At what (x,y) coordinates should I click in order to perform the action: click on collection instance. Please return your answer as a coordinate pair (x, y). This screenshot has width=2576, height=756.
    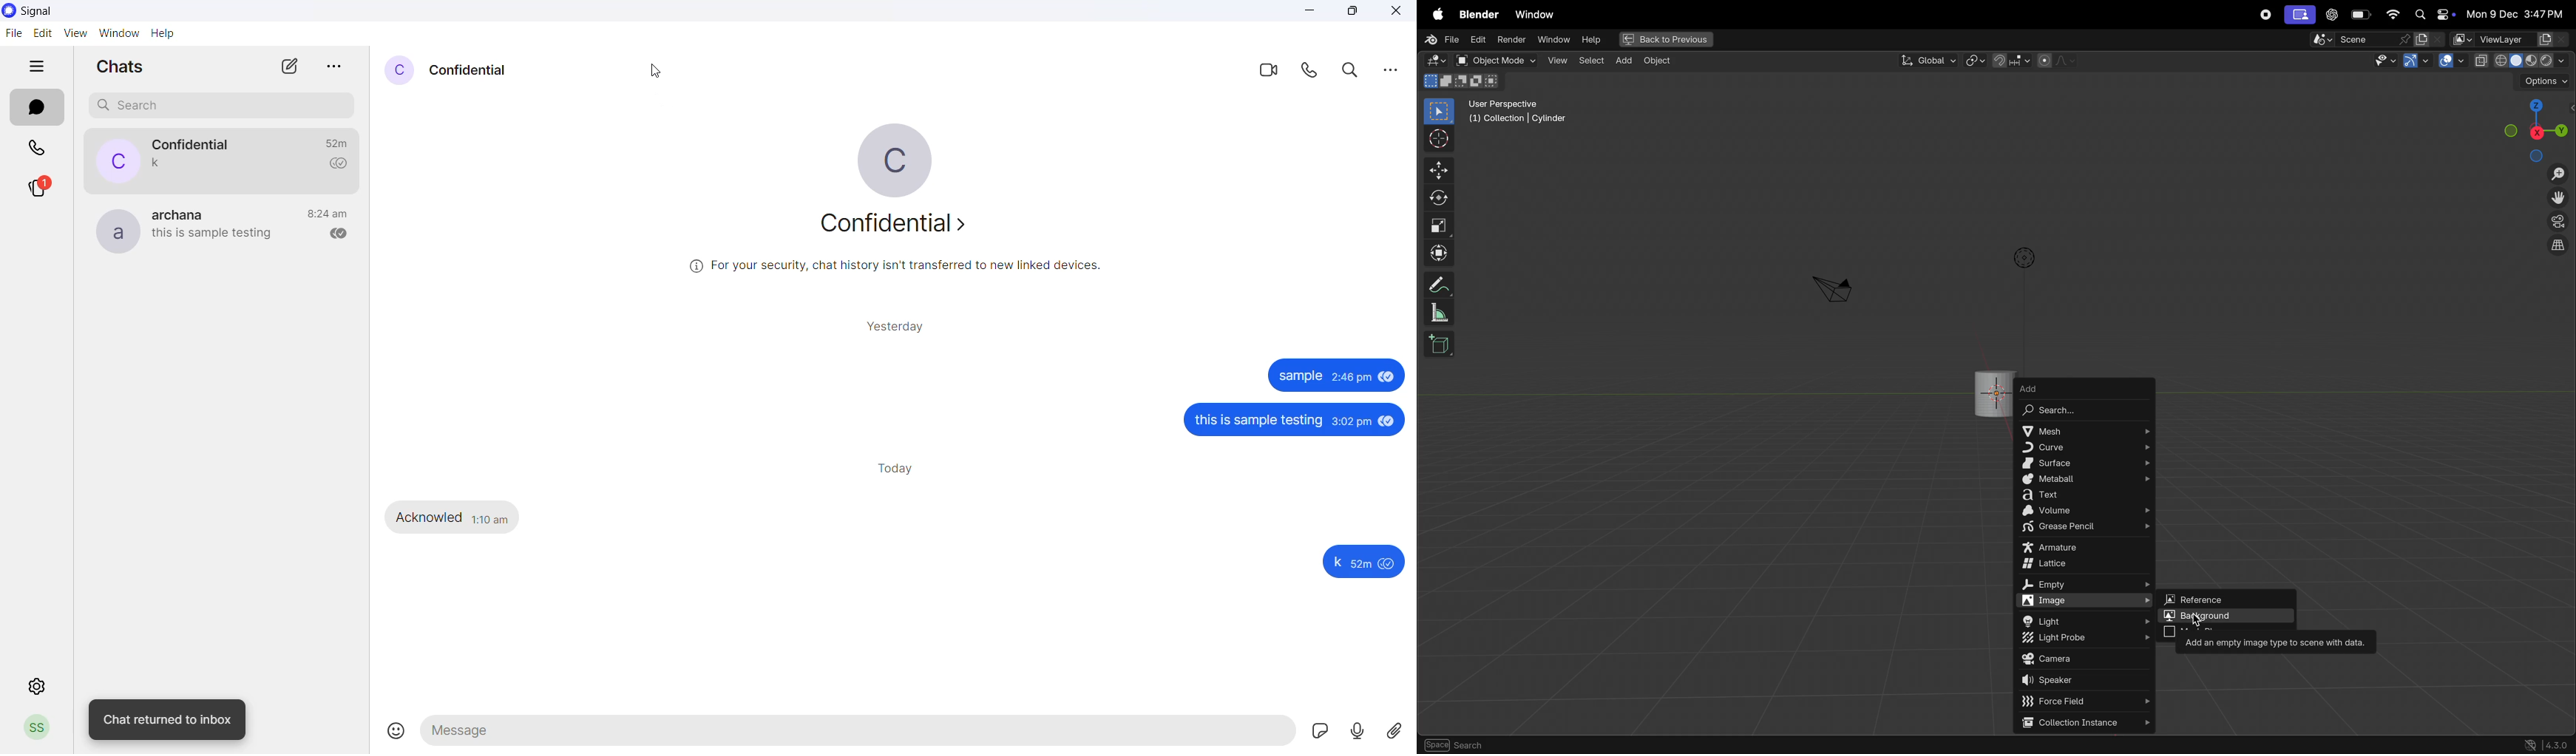
    Looking at the image, I should click on (2084, 723).